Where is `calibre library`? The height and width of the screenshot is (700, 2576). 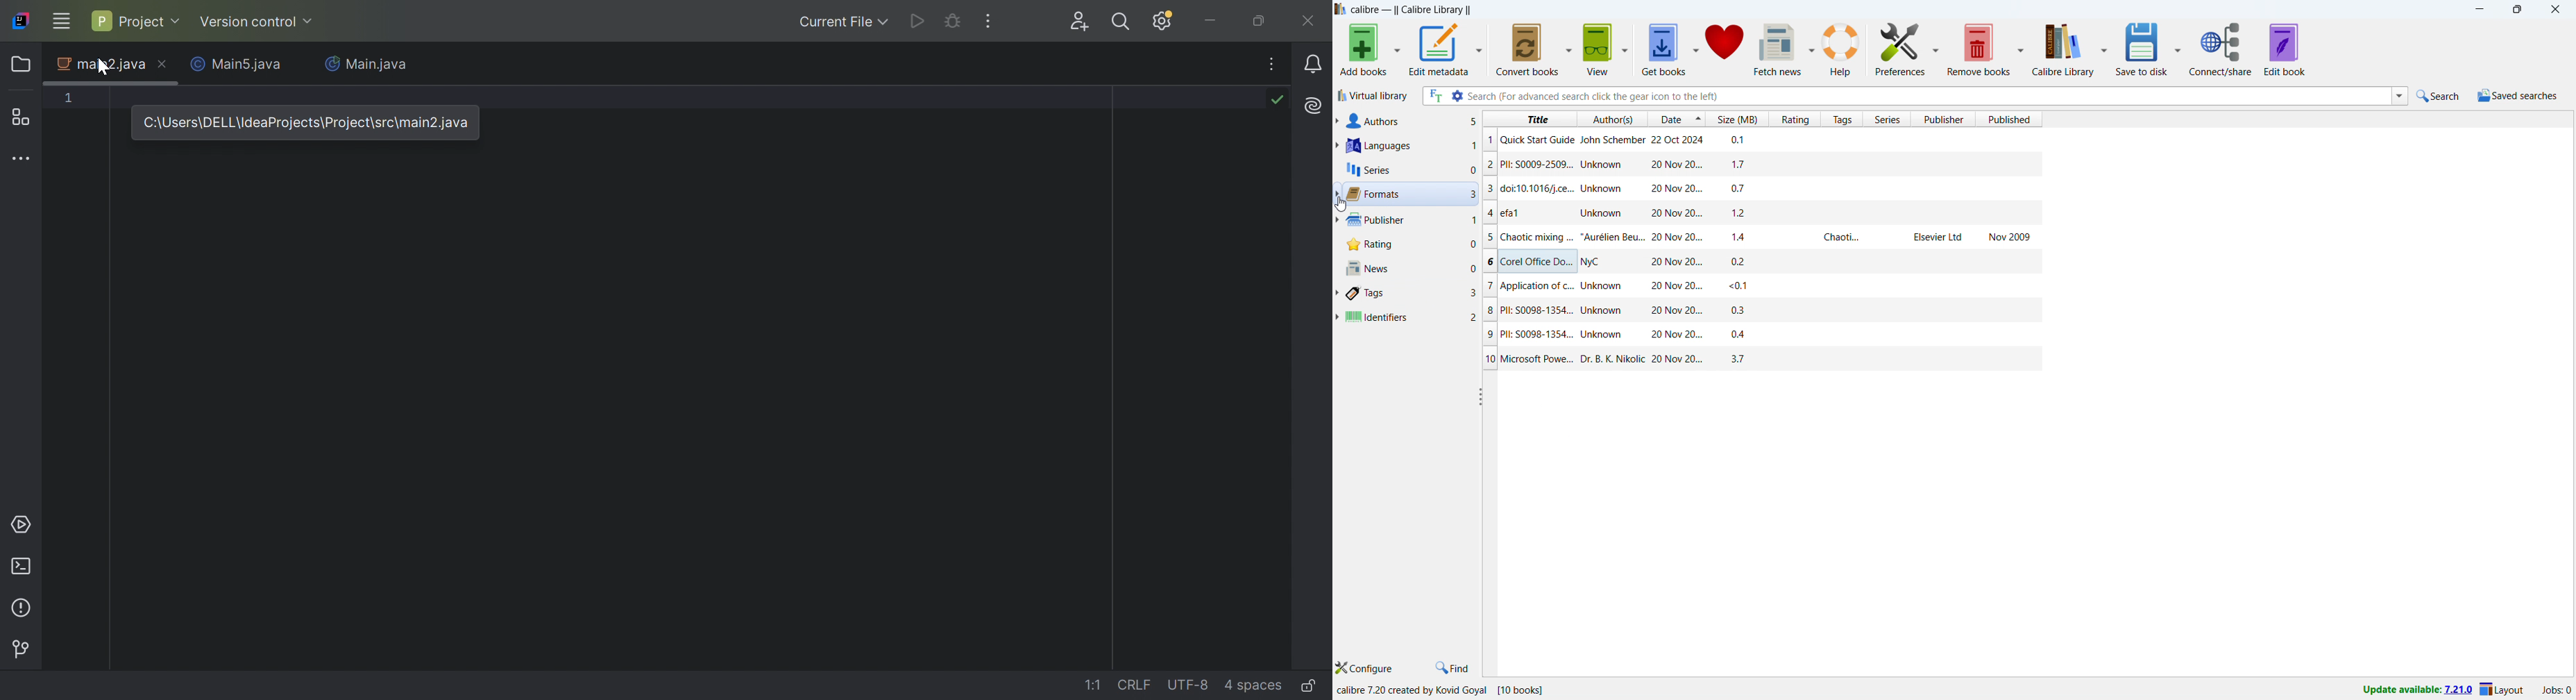 calibre library is located at coordinates (2063, 49).